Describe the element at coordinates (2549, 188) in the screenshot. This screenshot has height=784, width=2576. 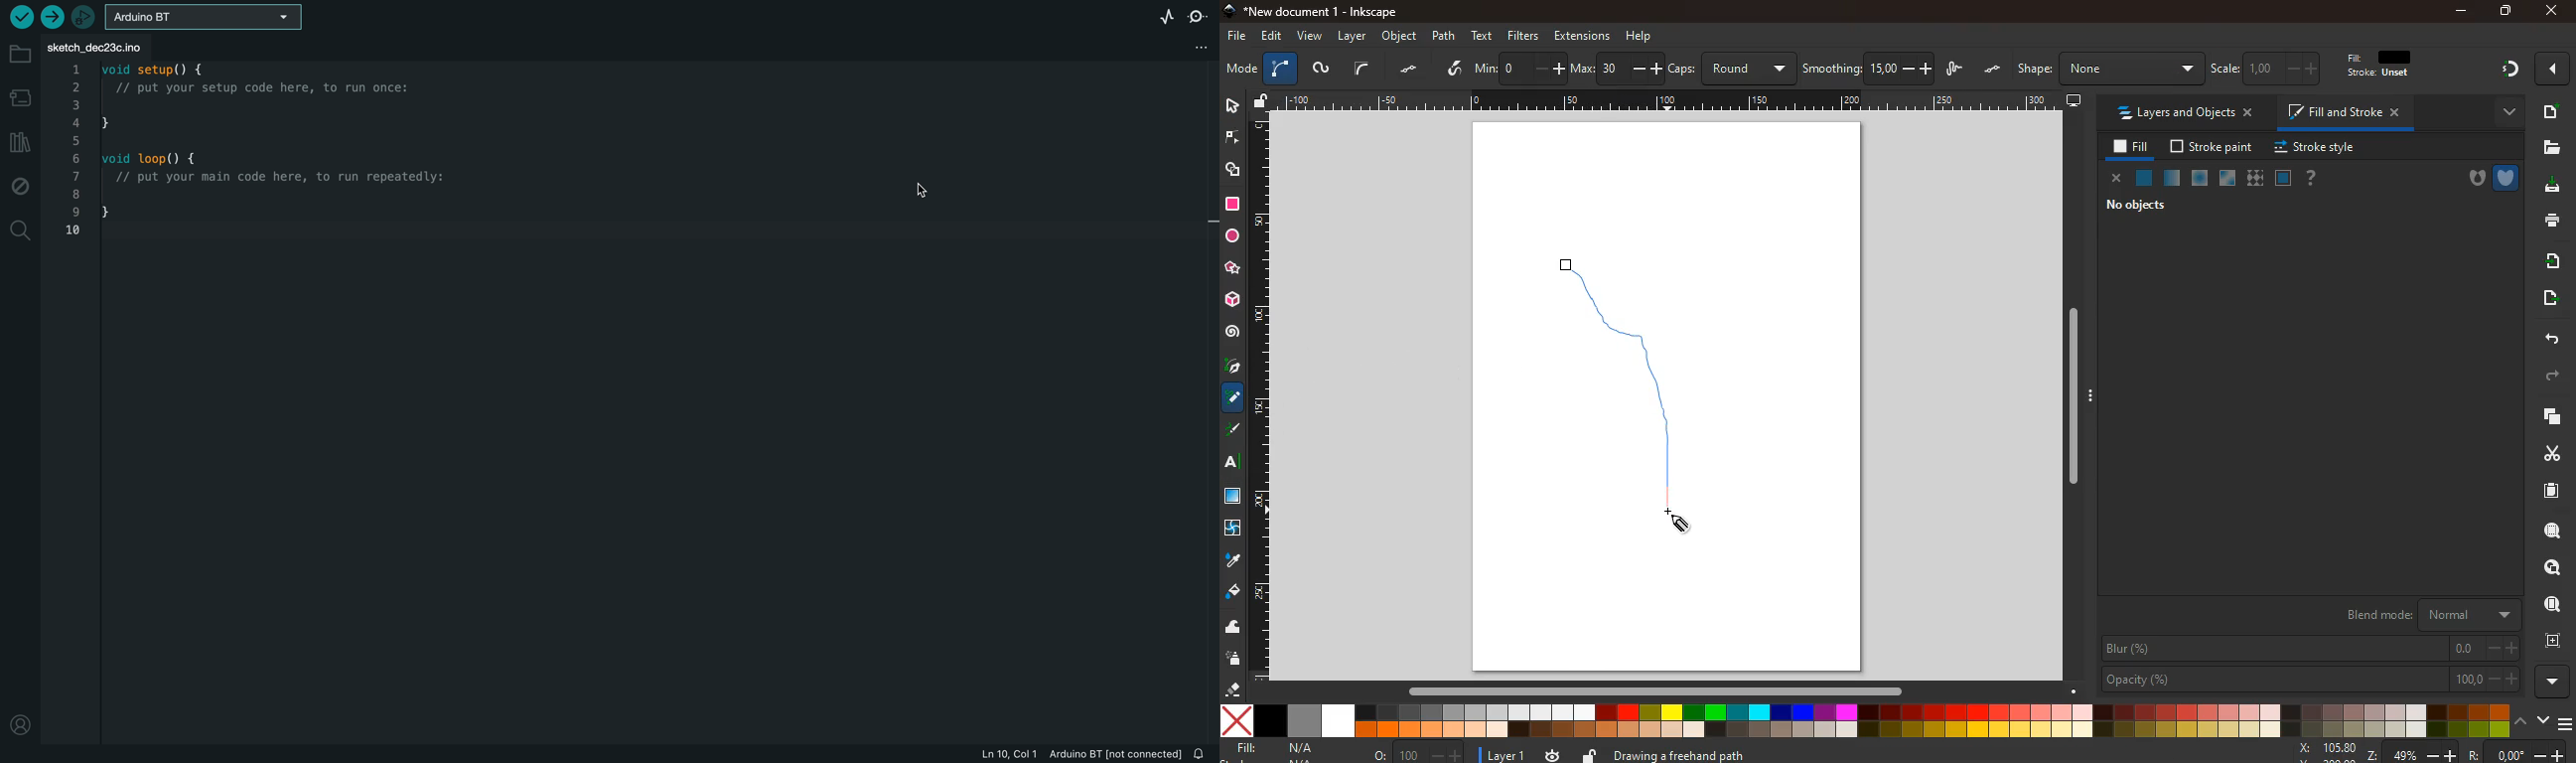
I see `download` at that location.